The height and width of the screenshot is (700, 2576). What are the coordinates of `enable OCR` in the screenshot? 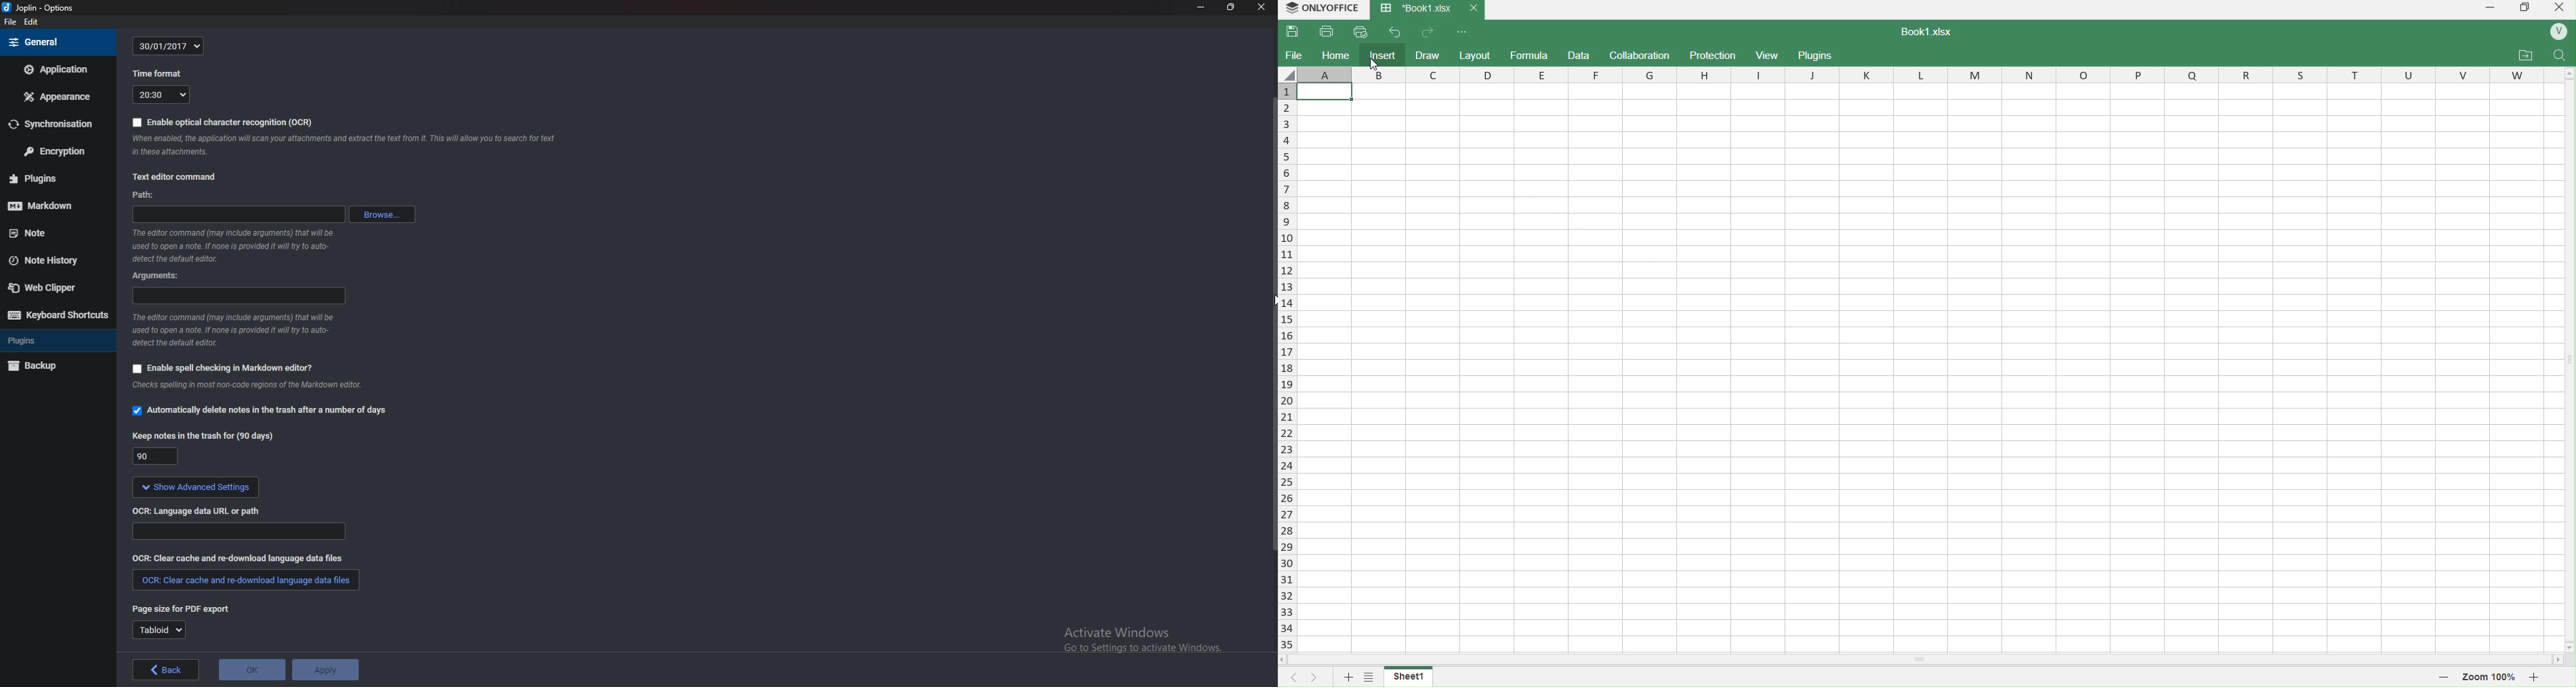 It's located at (220, 122).